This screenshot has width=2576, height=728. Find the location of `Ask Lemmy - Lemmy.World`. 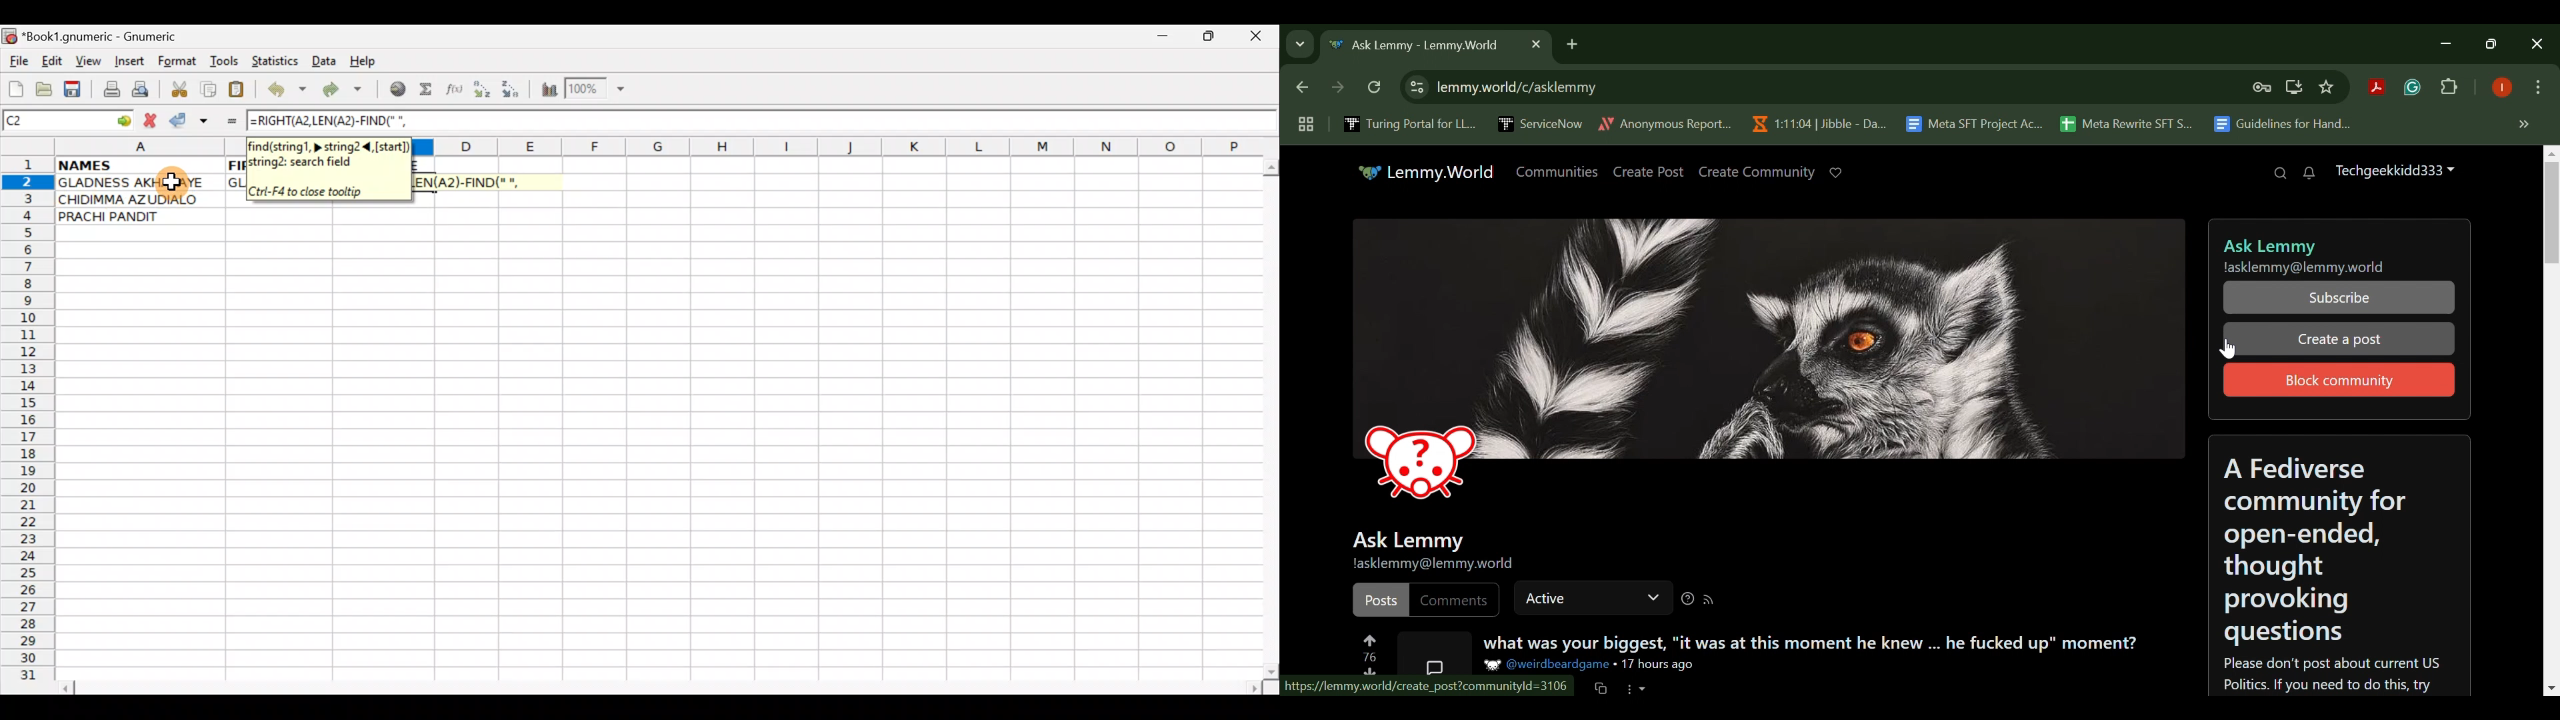

Ask Lemmy - Lemmy.World is located at coordinates (1418, 46).